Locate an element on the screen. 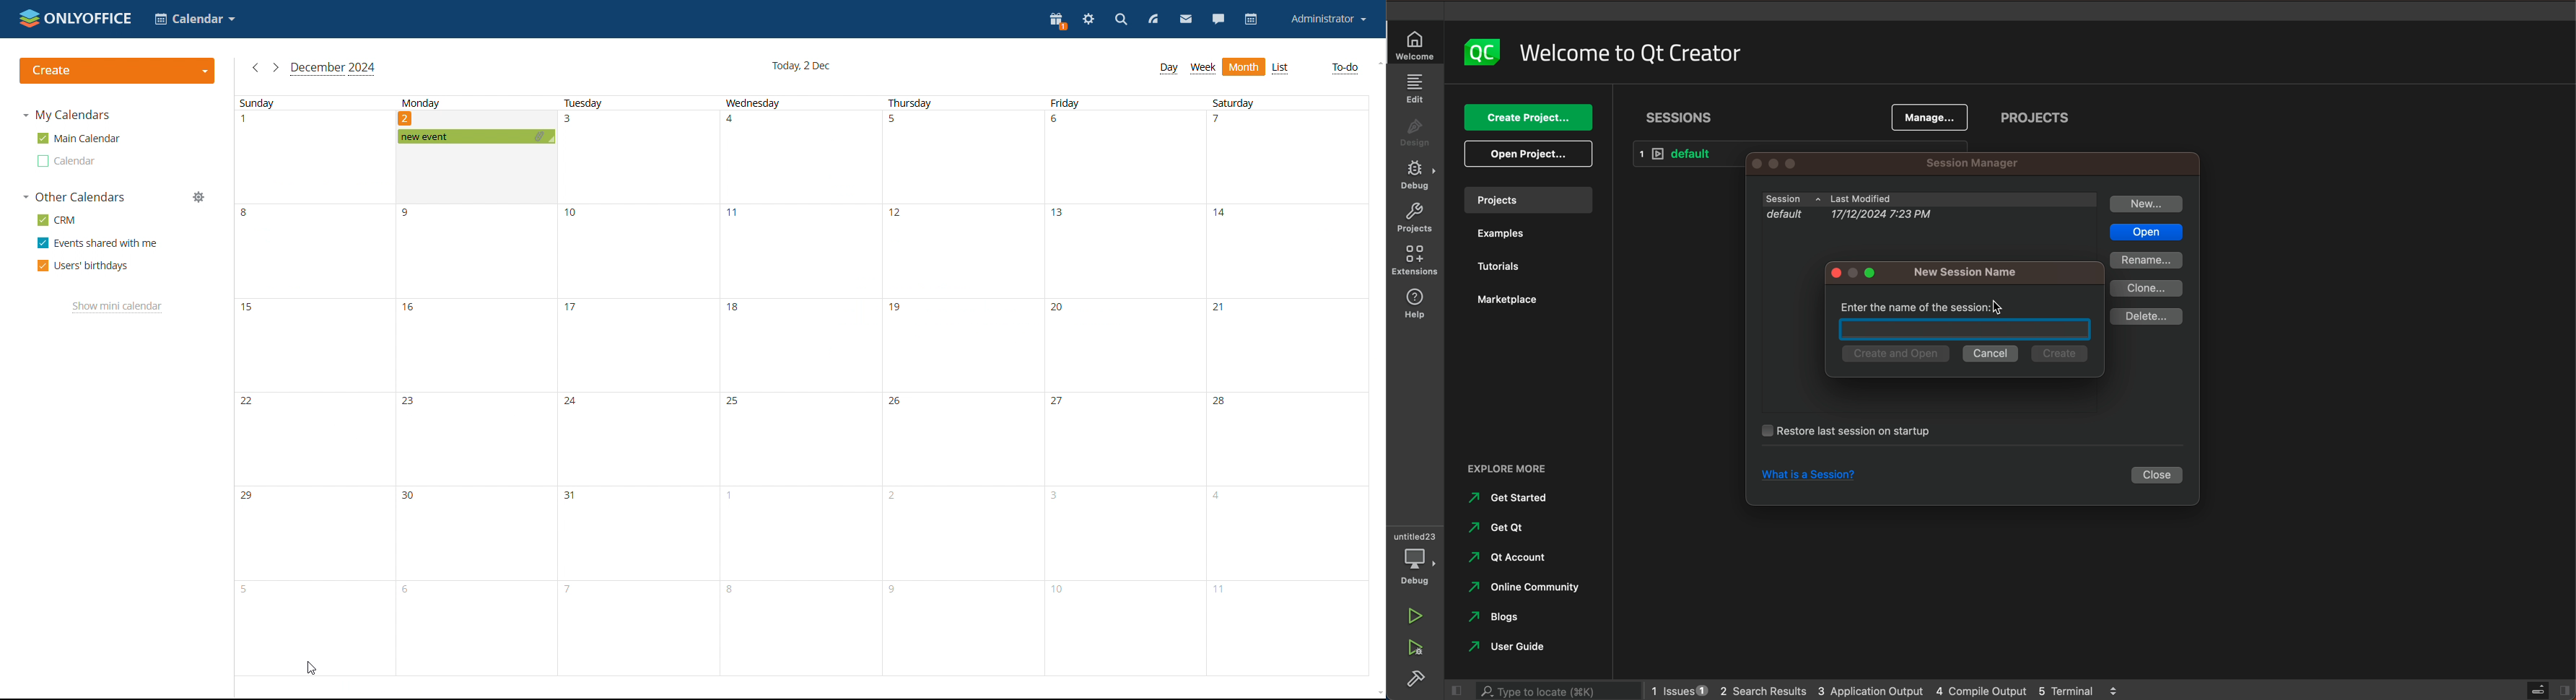  help is located at coordinates (1417, 305).